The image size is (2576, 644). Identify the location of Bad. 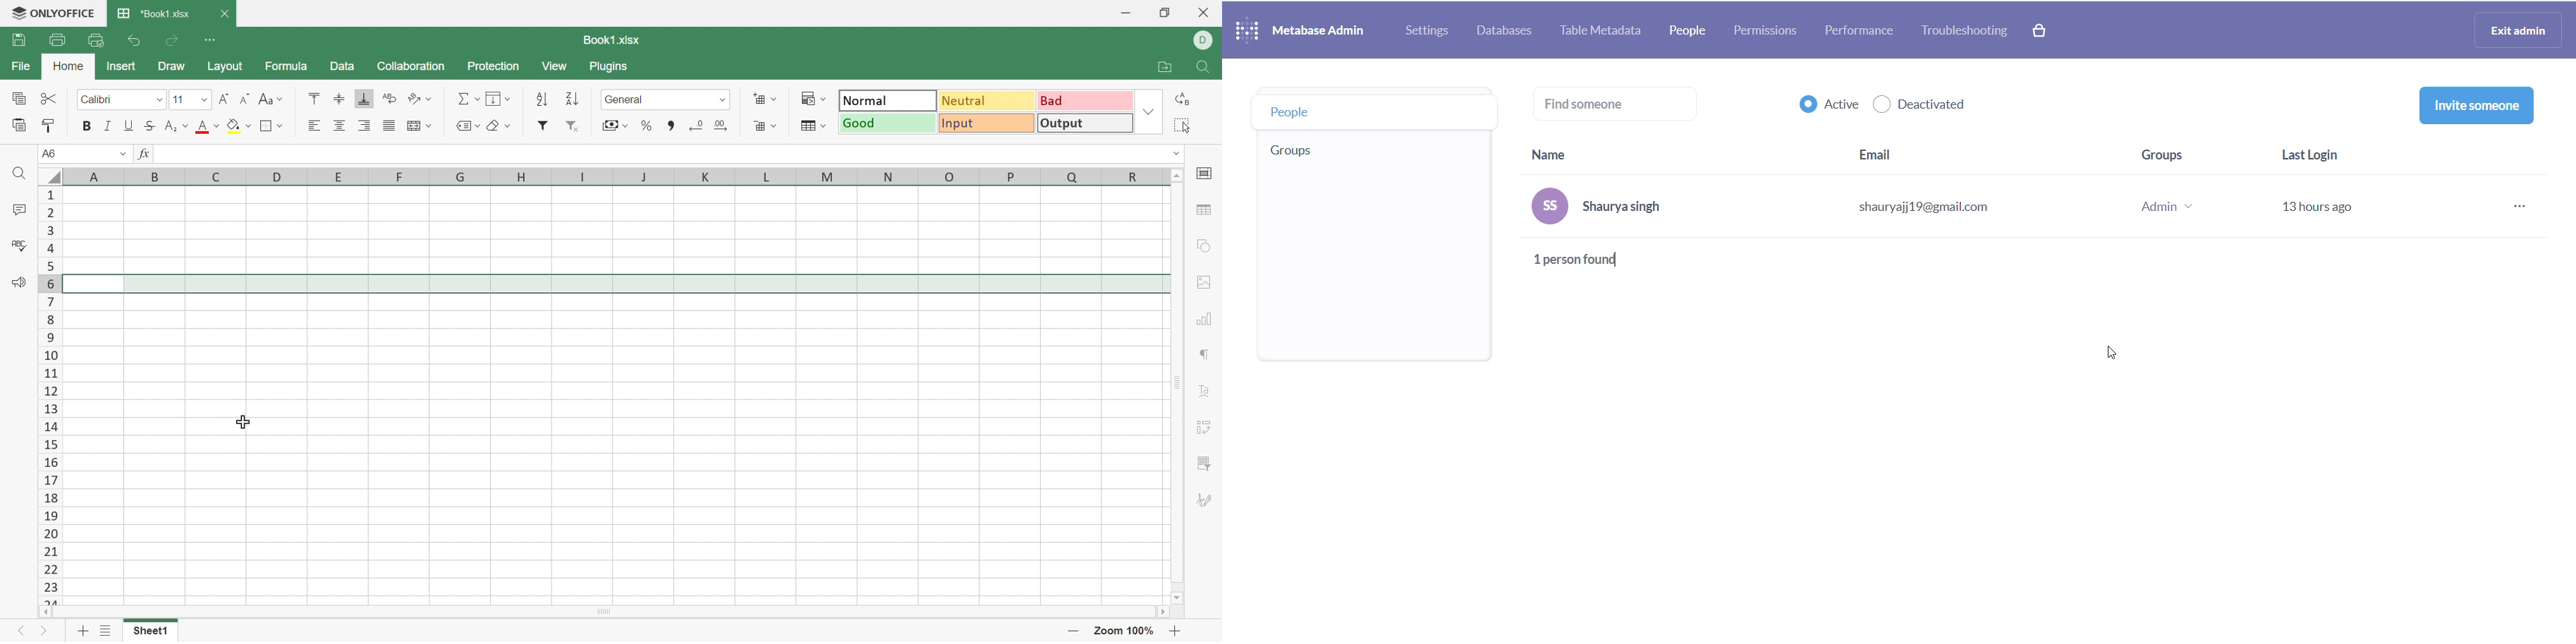
(1086, 101).